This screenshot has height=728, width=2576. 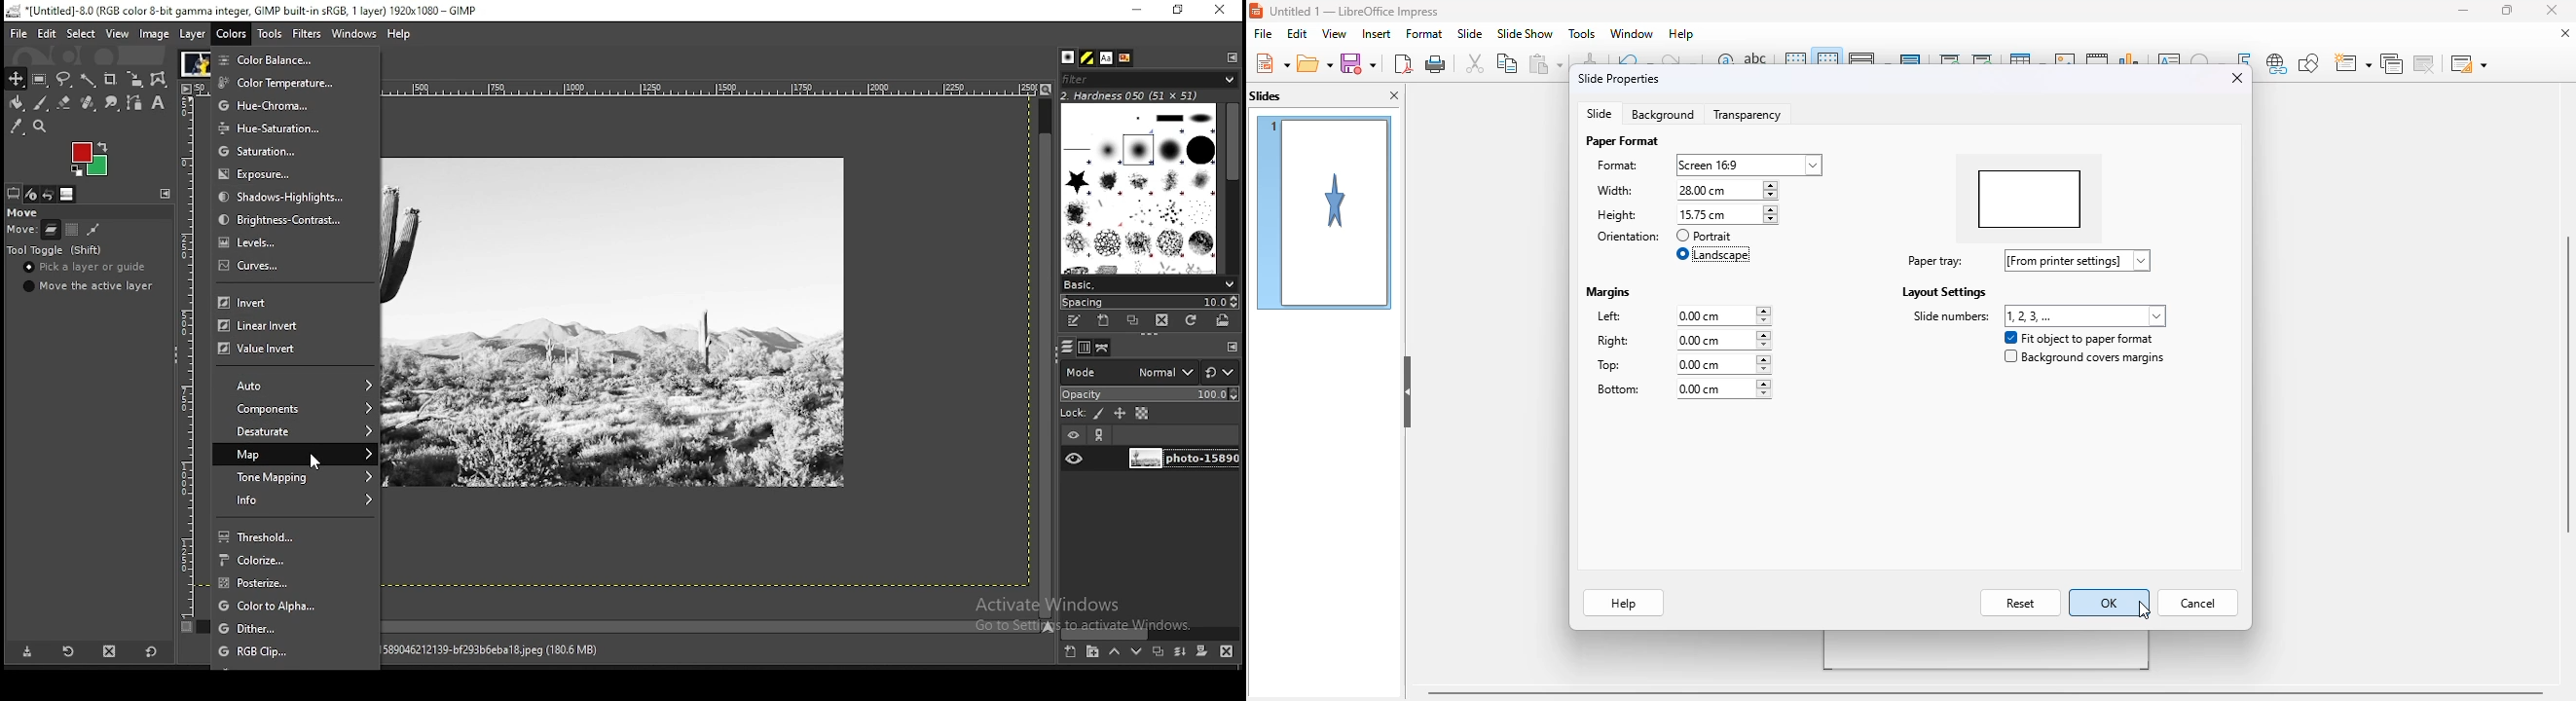 What do you see at coordinates (2468, 63) in the screenshot?
I see `slide layout` at bounding box center [2468, 63].